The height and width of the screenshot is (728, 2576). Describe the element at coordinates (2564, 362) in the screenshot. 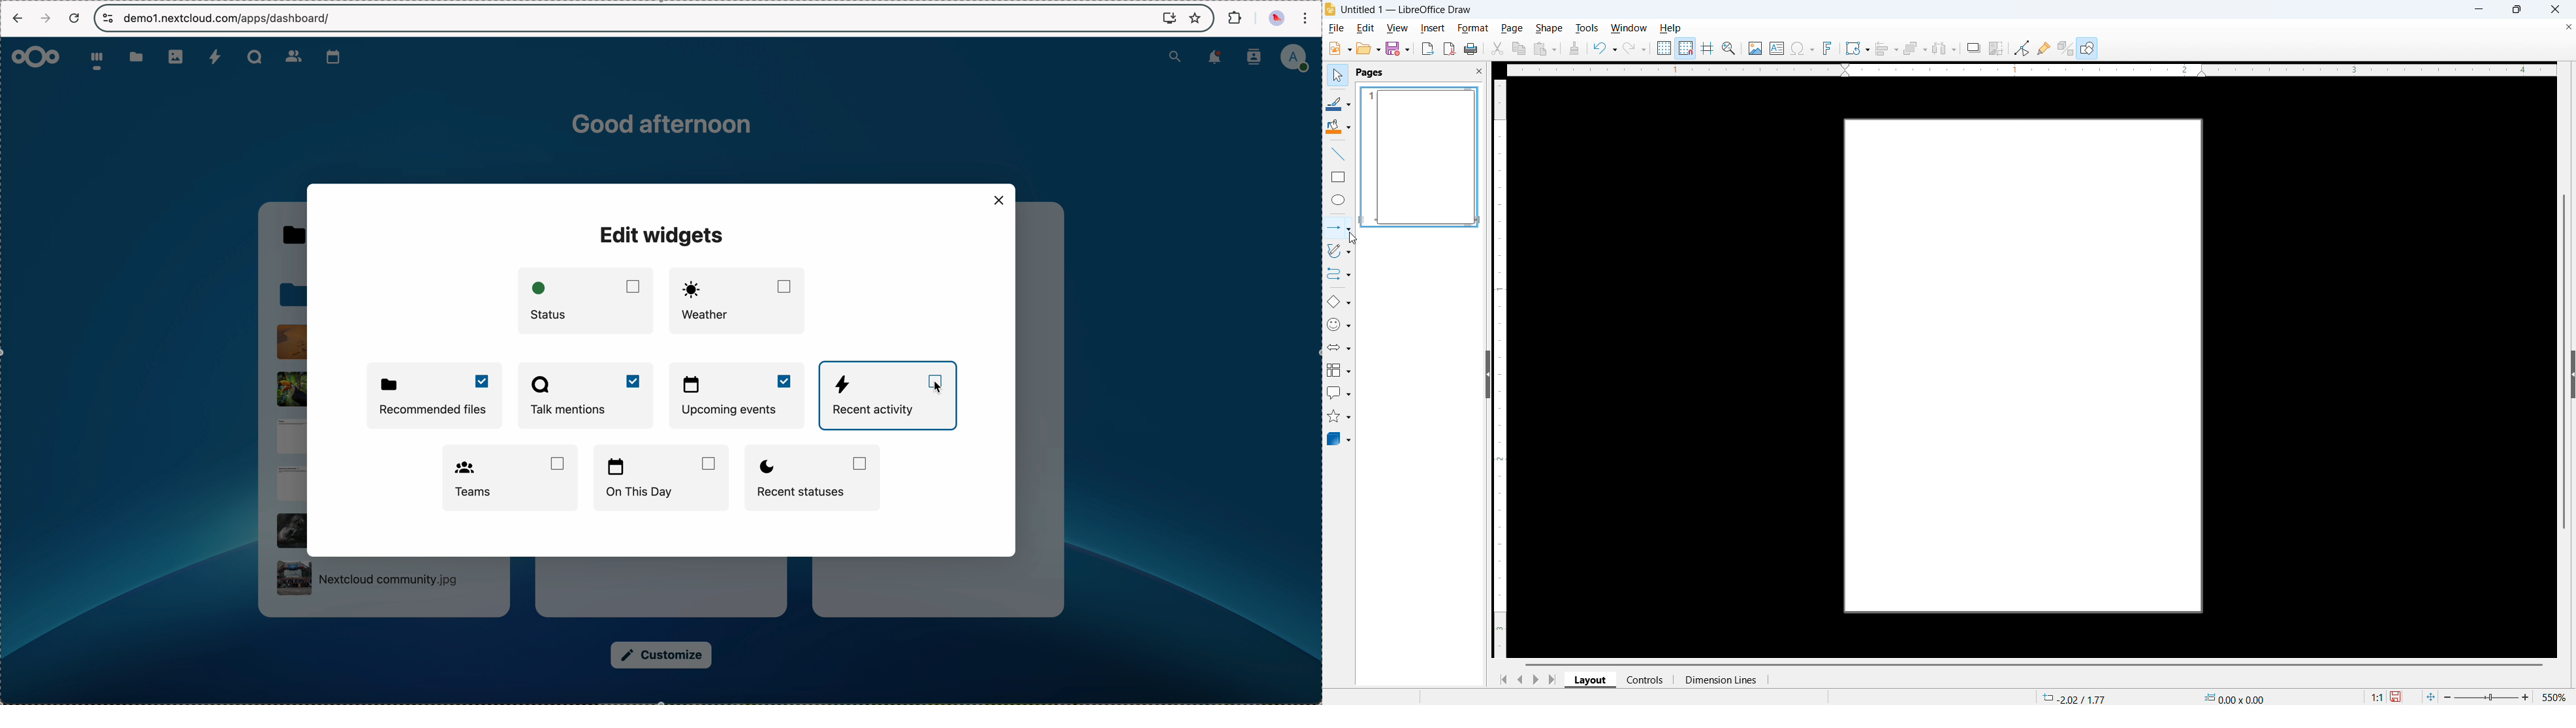

I see `Vertical scroll bar ` at that location.